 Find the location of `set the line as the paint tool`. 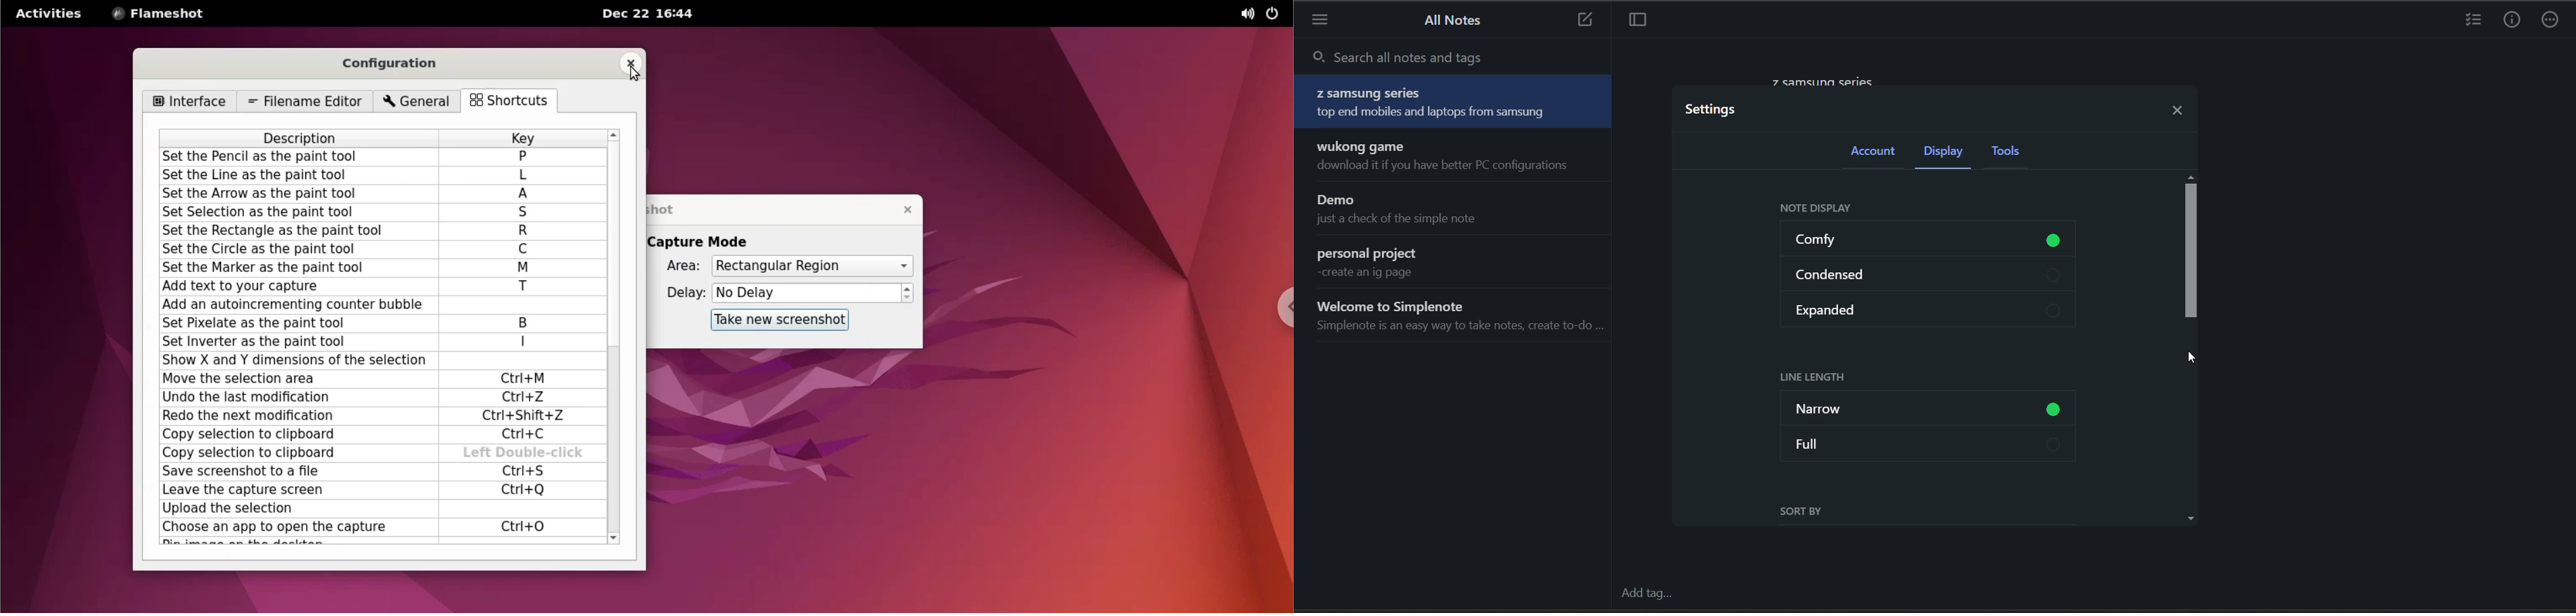

set the line as the paint tool is located at coordinates (301, 176).